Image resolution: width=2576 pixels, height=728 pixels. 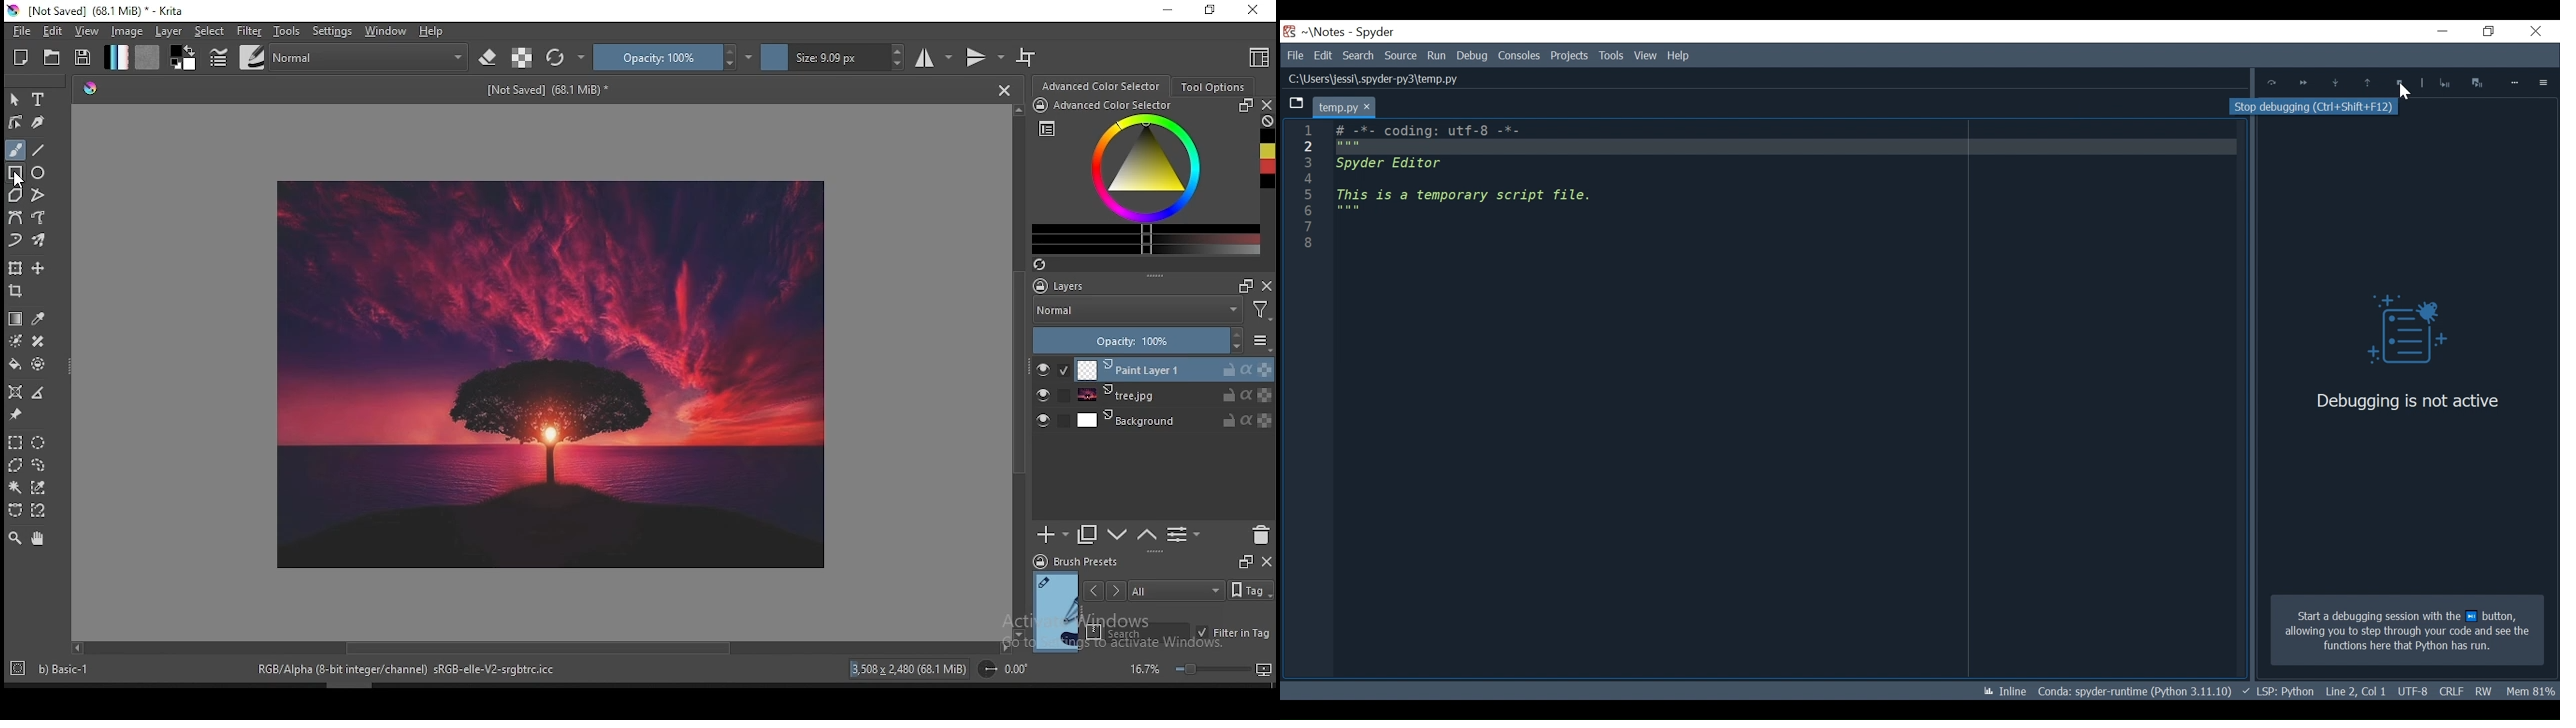 What do you see at coordinates (1289, 31) in the screenshot?
I see `Spyder Desktop Icon` at bounding box center [1289, 31].